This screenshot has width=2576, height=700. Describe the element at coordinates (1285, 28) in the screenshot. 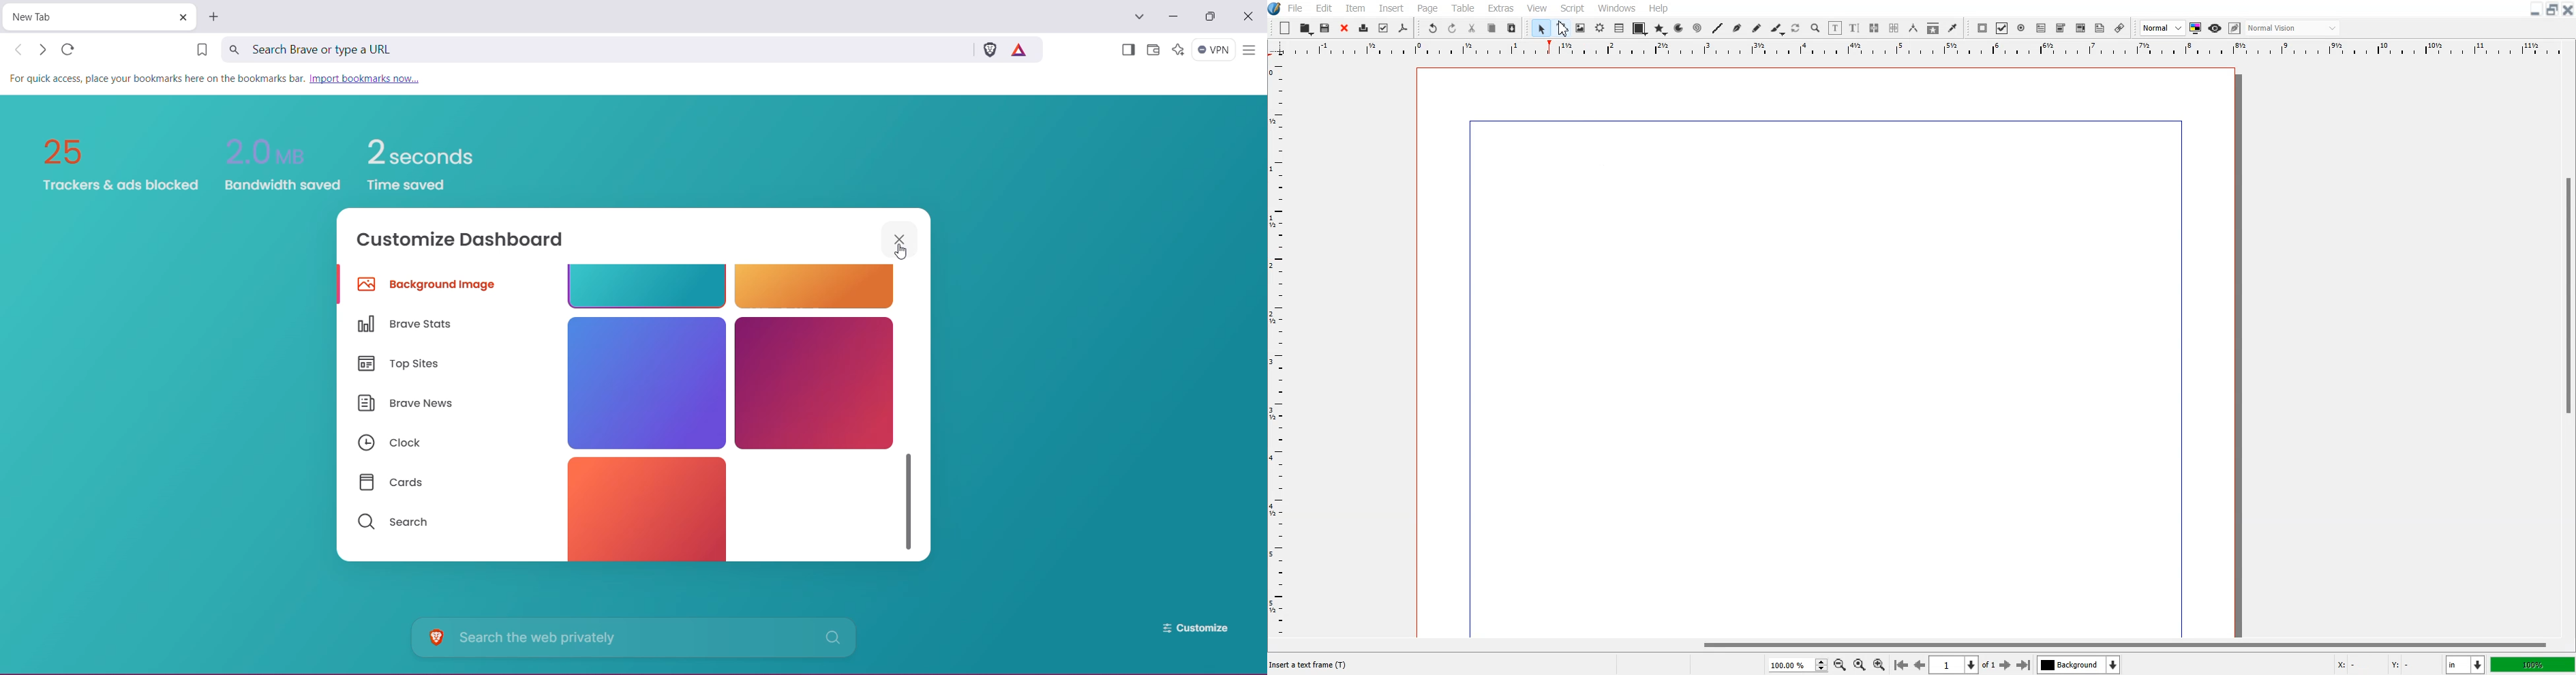

I see `New` at that location.